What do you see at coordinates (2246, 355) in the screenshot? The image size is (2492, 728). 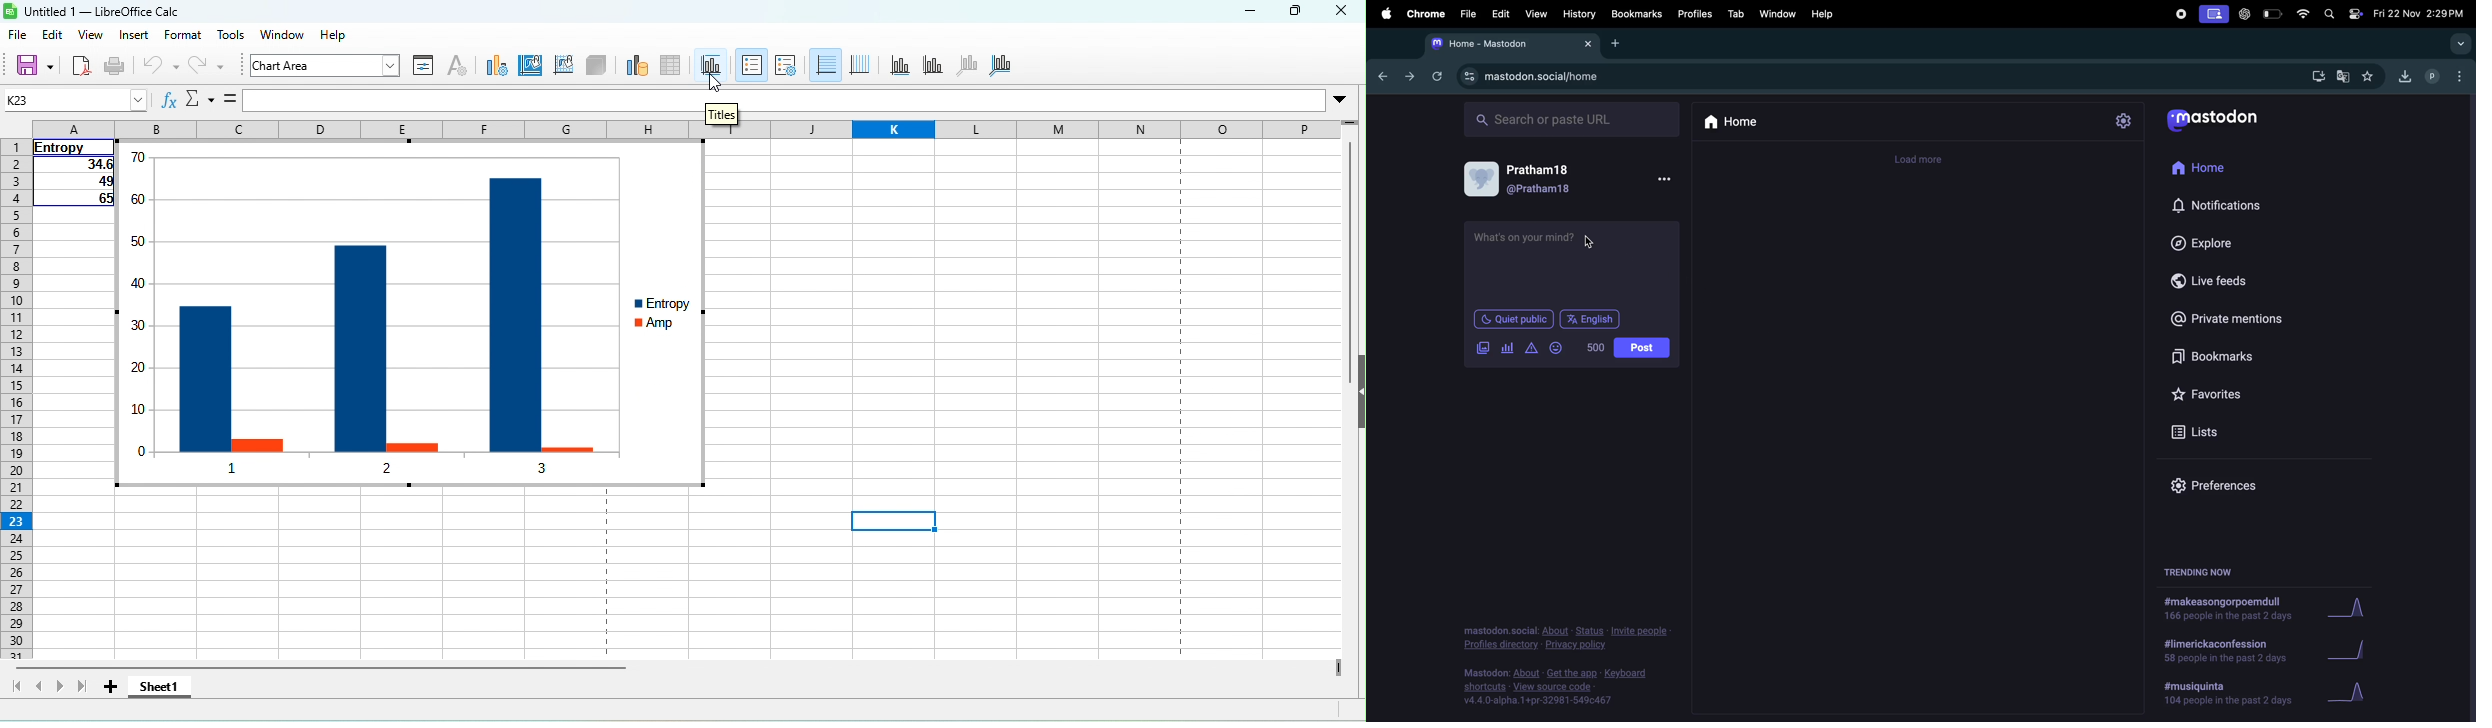 I see `bookmarks` at bounding box center [2246, 355].